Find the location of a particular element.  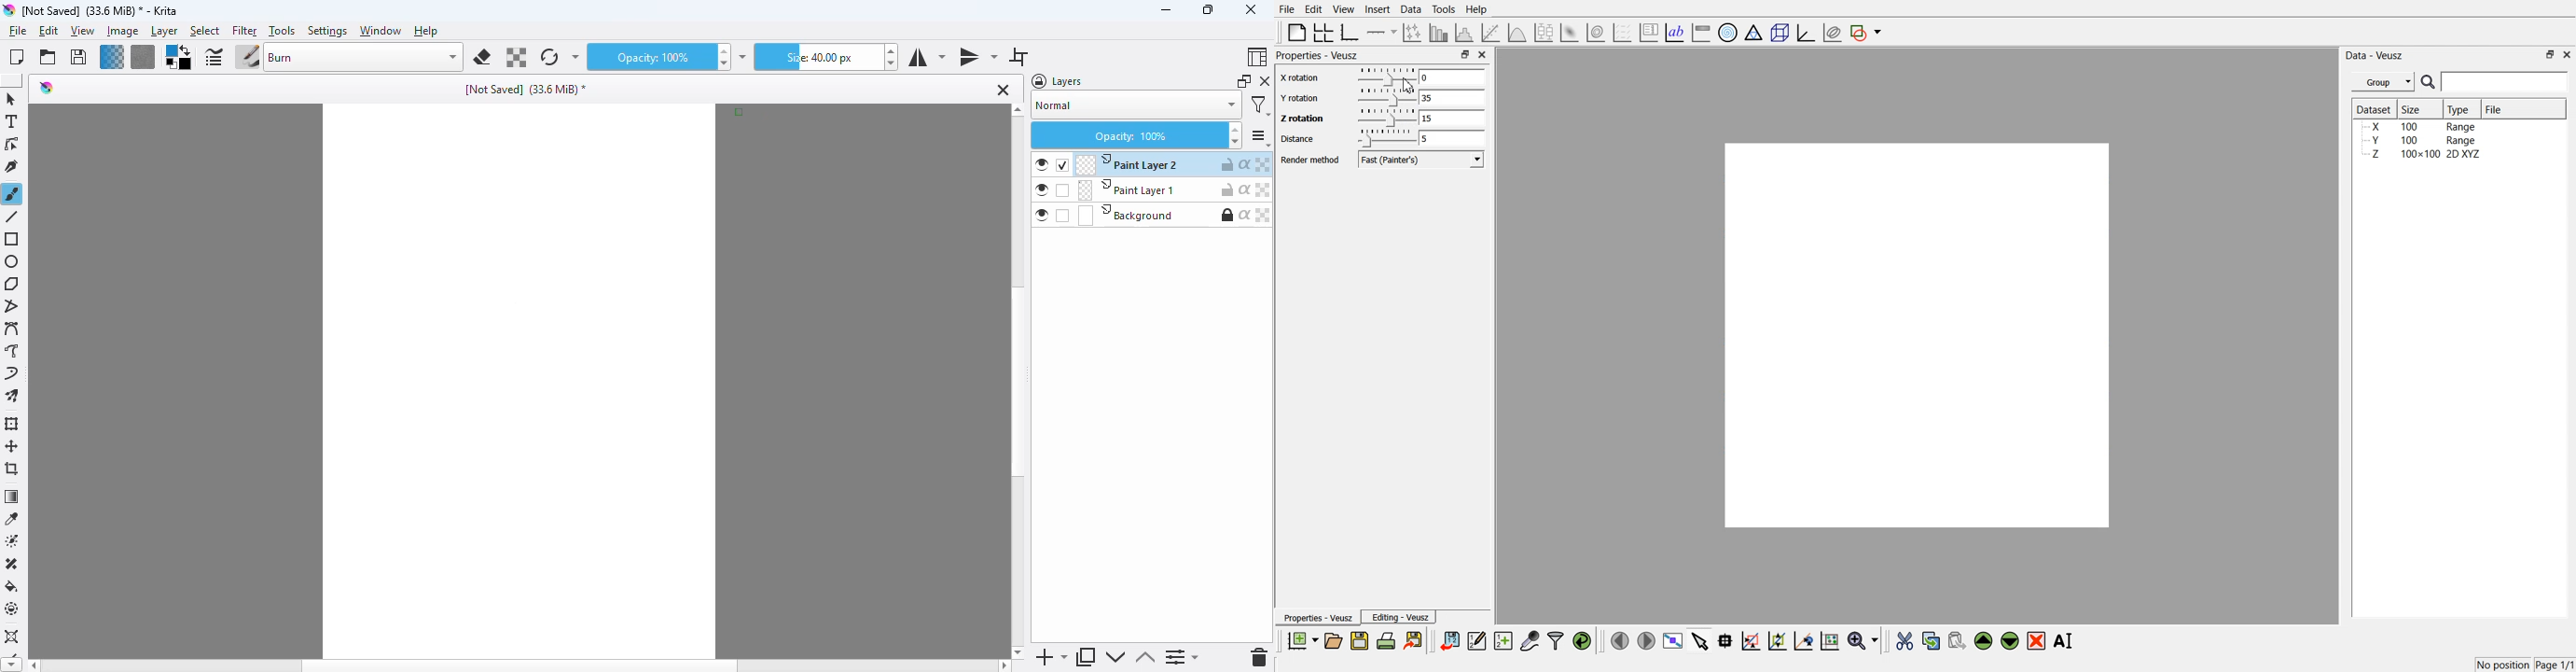

Visibility is located at coordinates (1041, 216).